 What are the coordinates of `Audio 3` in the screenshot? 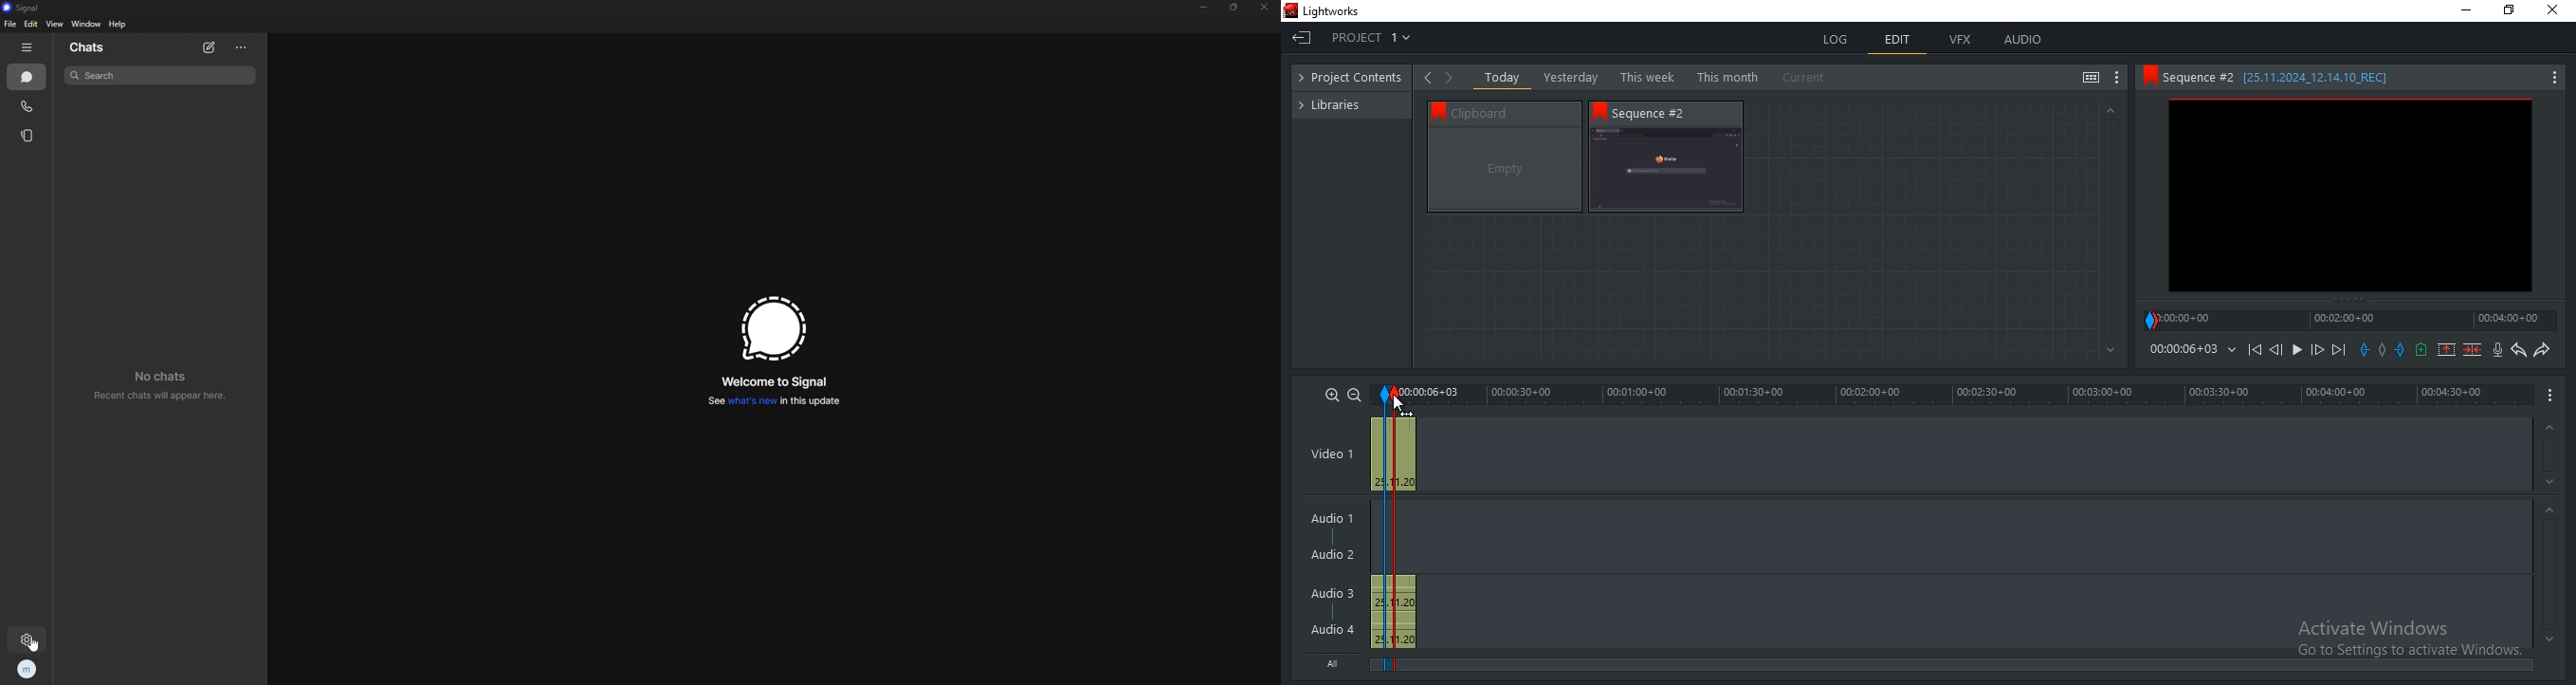 It's located at (1339, 593).